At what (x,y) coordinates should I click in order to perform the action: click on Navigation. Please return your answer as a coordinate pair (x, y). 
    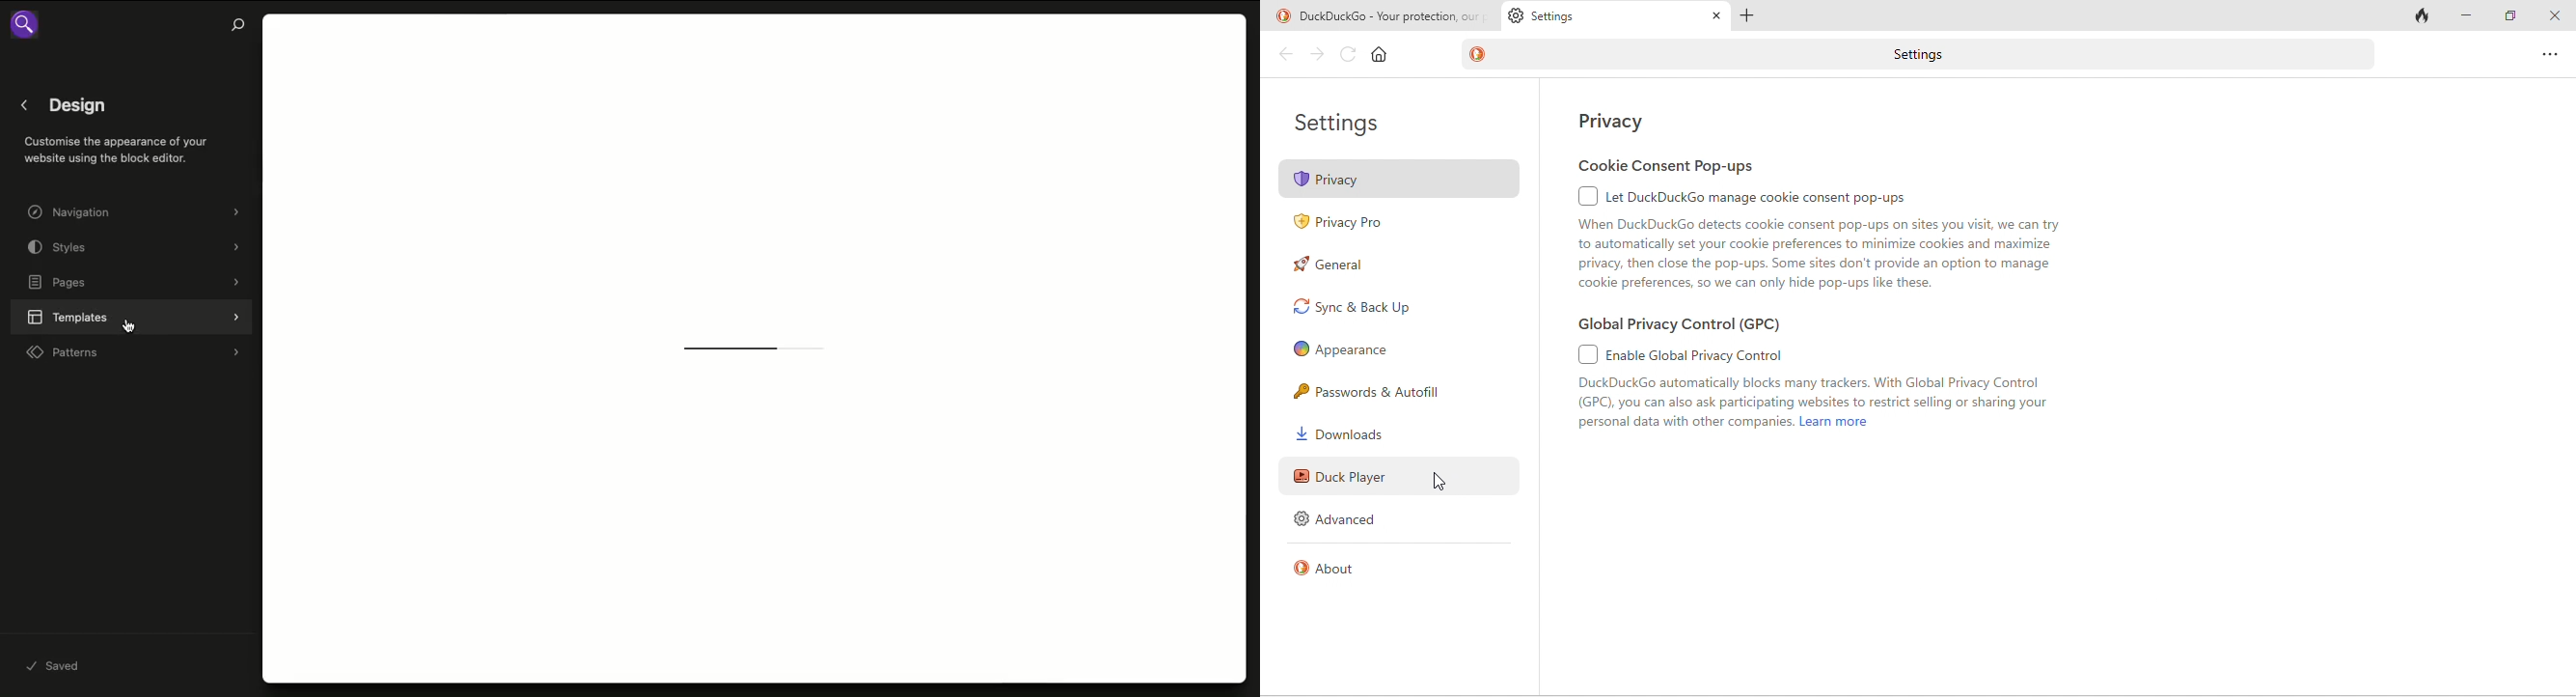
    Looking at the image, I should click on (139, 212).